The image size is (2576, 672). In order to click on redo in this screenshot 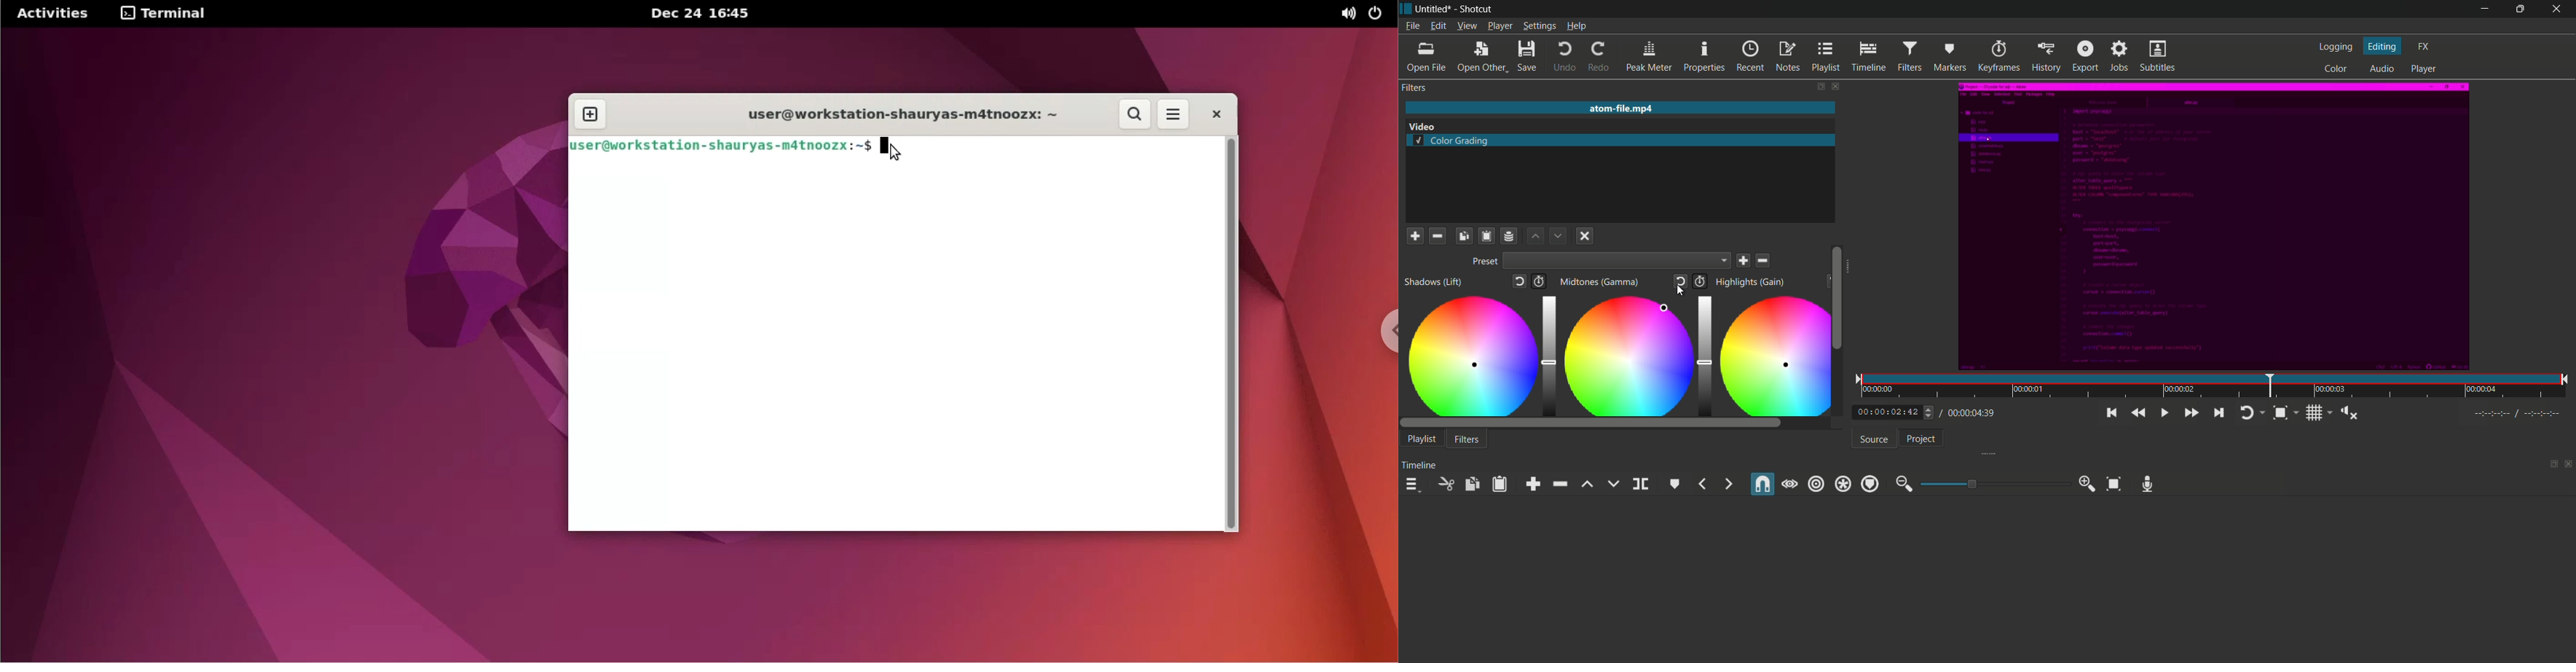, I will do `click(1600, 57)`.